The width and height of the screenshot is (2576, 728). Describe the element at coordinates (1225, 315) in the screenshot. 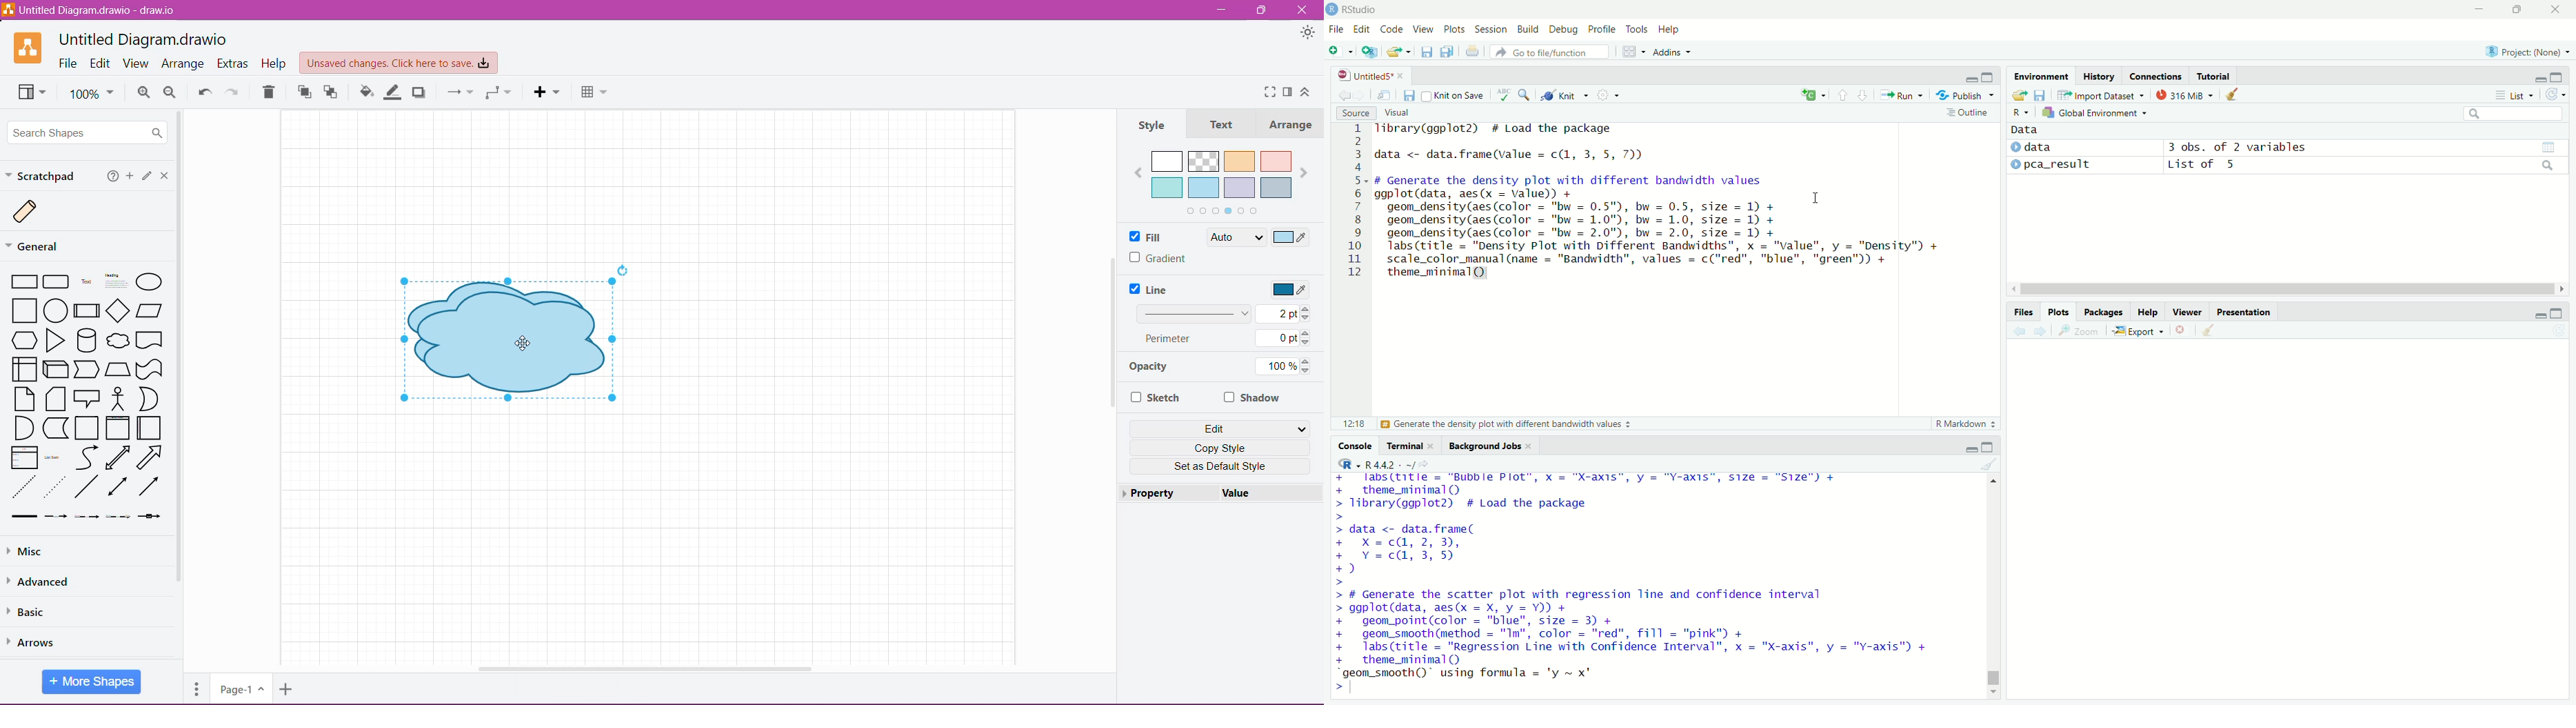

I see `Set Line Width 2 pt` at that location.